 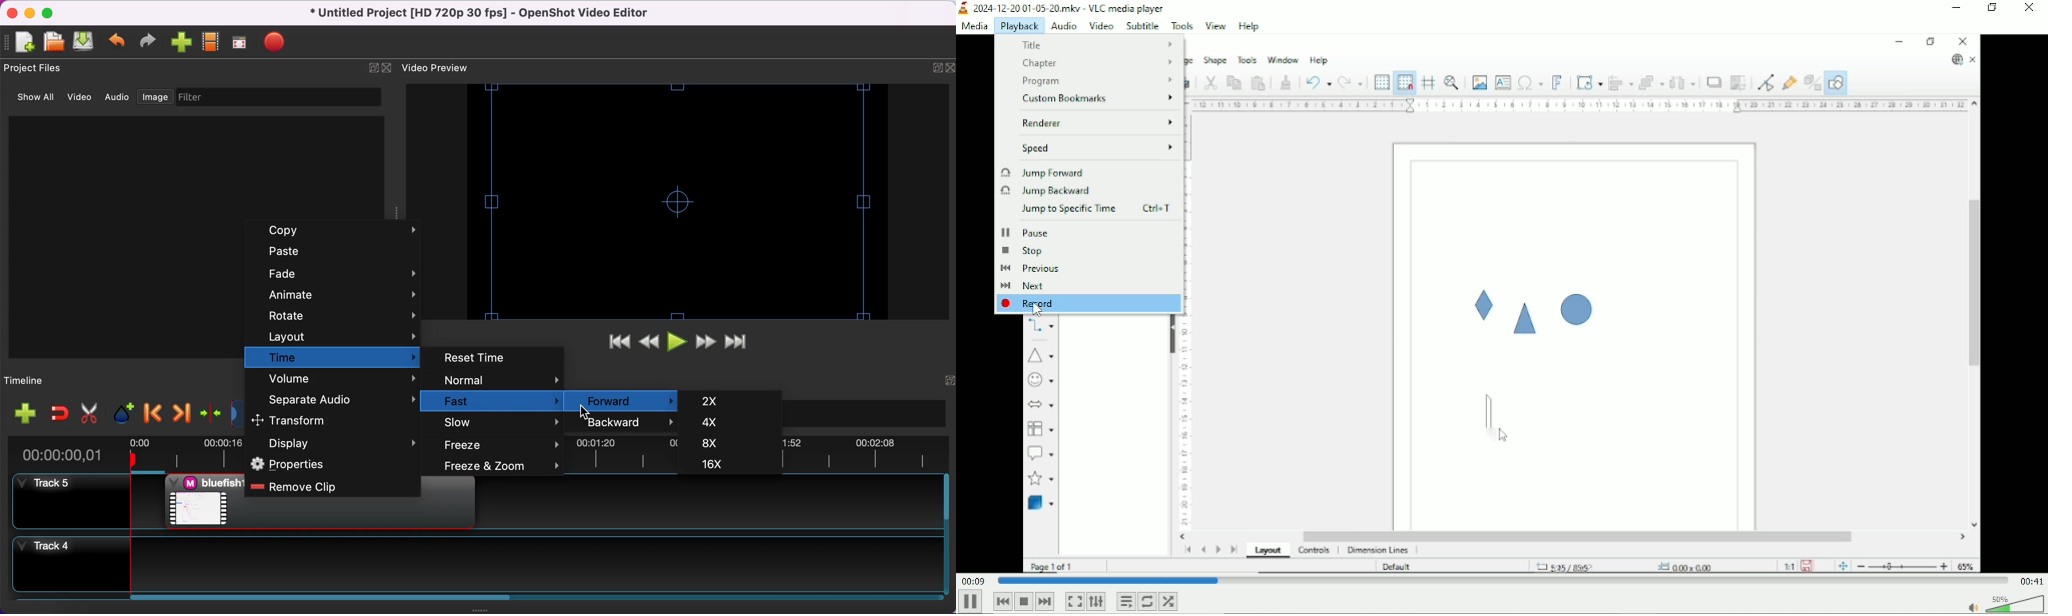 I want to click on 4x, so click(x=730, y=421).